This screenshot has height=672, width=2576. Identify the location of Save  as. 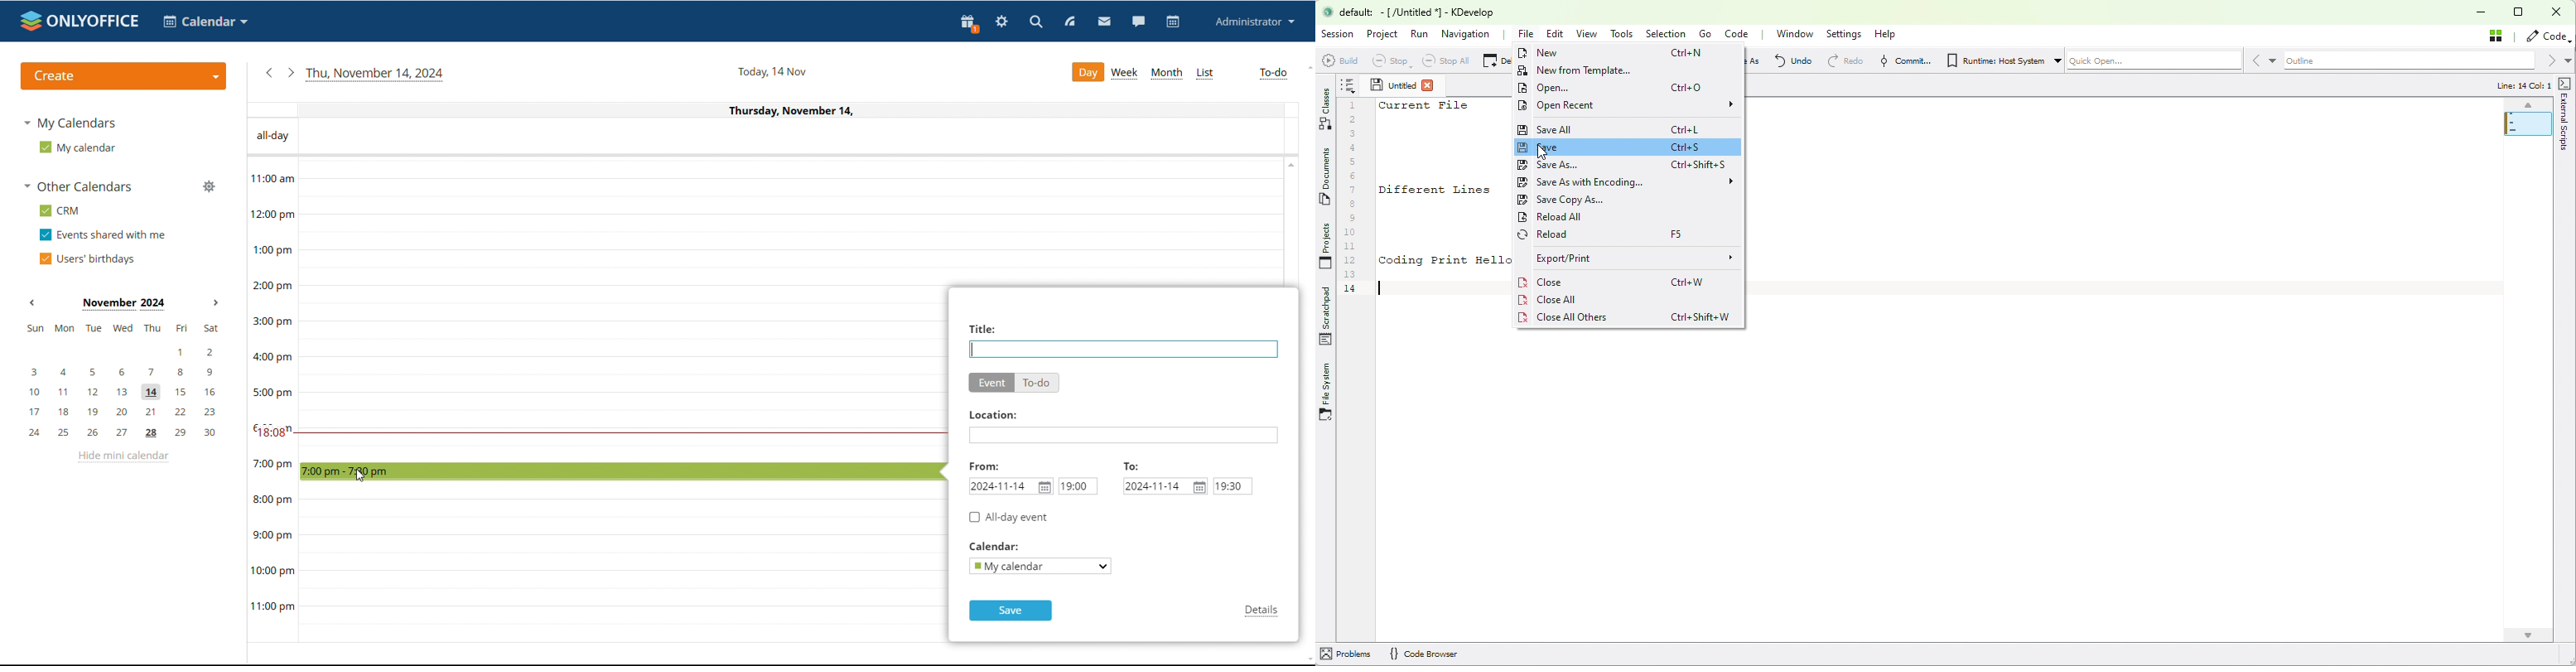
(1576, 166).